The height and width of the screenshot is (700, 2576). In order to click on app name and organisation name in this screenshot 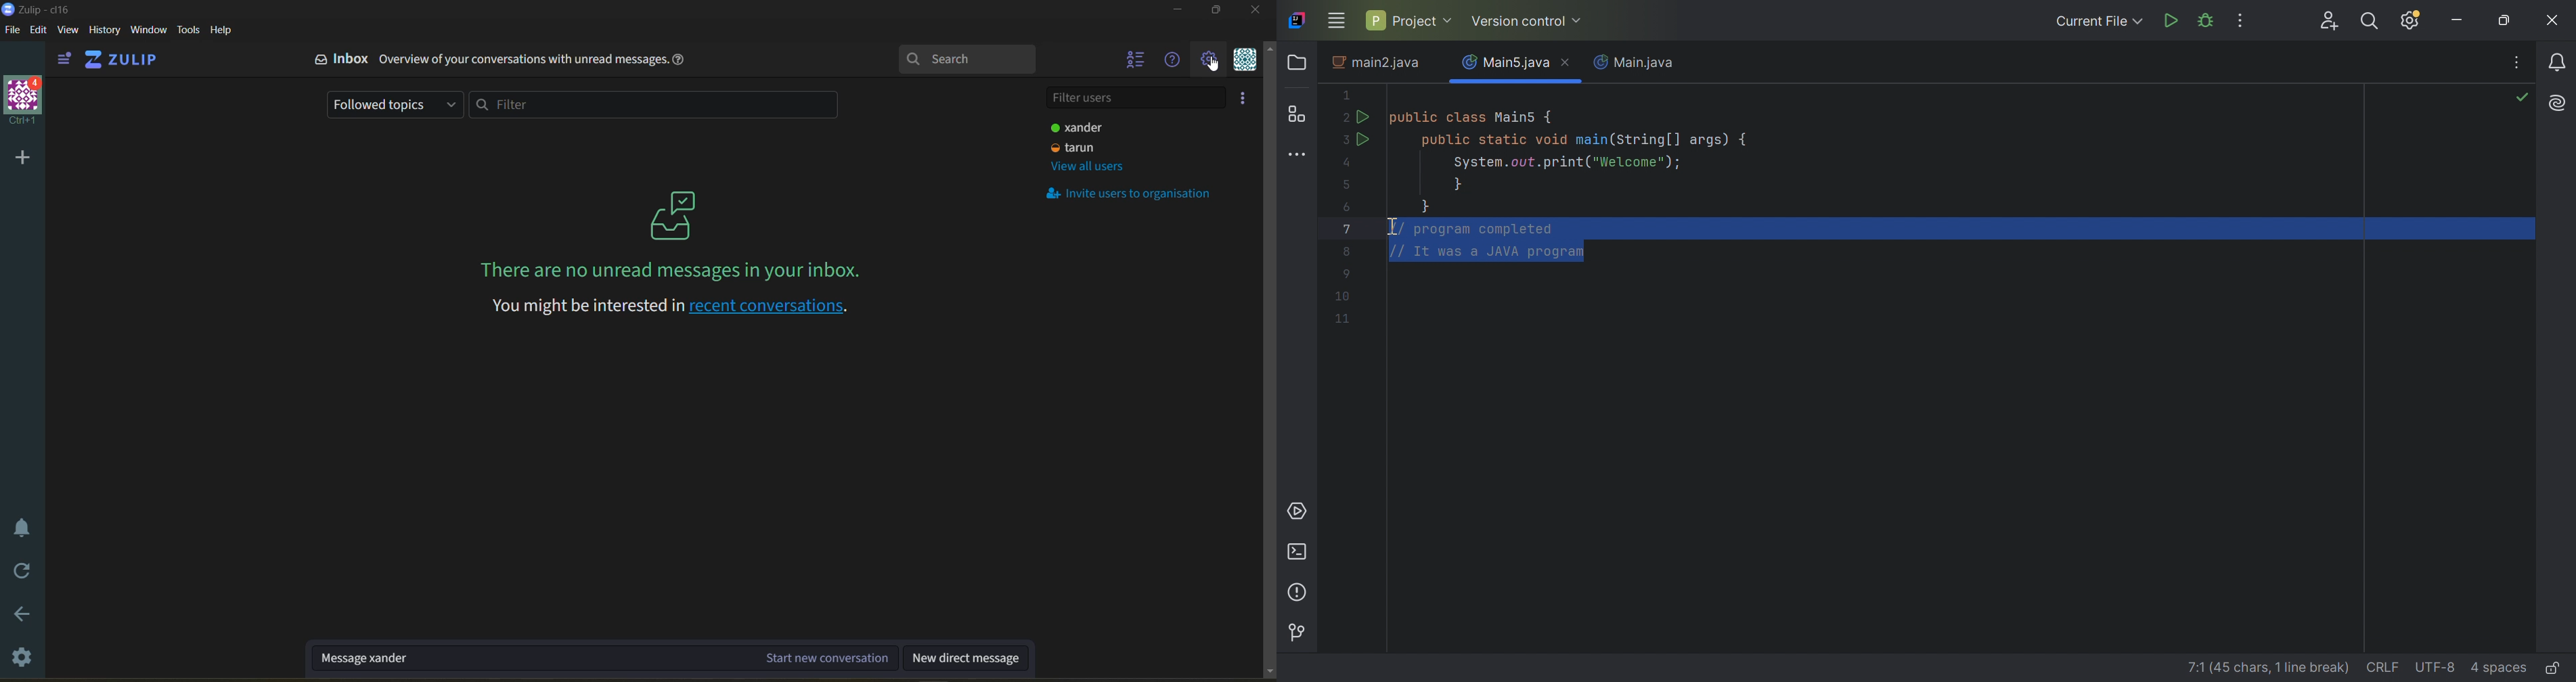, I will do `click(49, 9)`.